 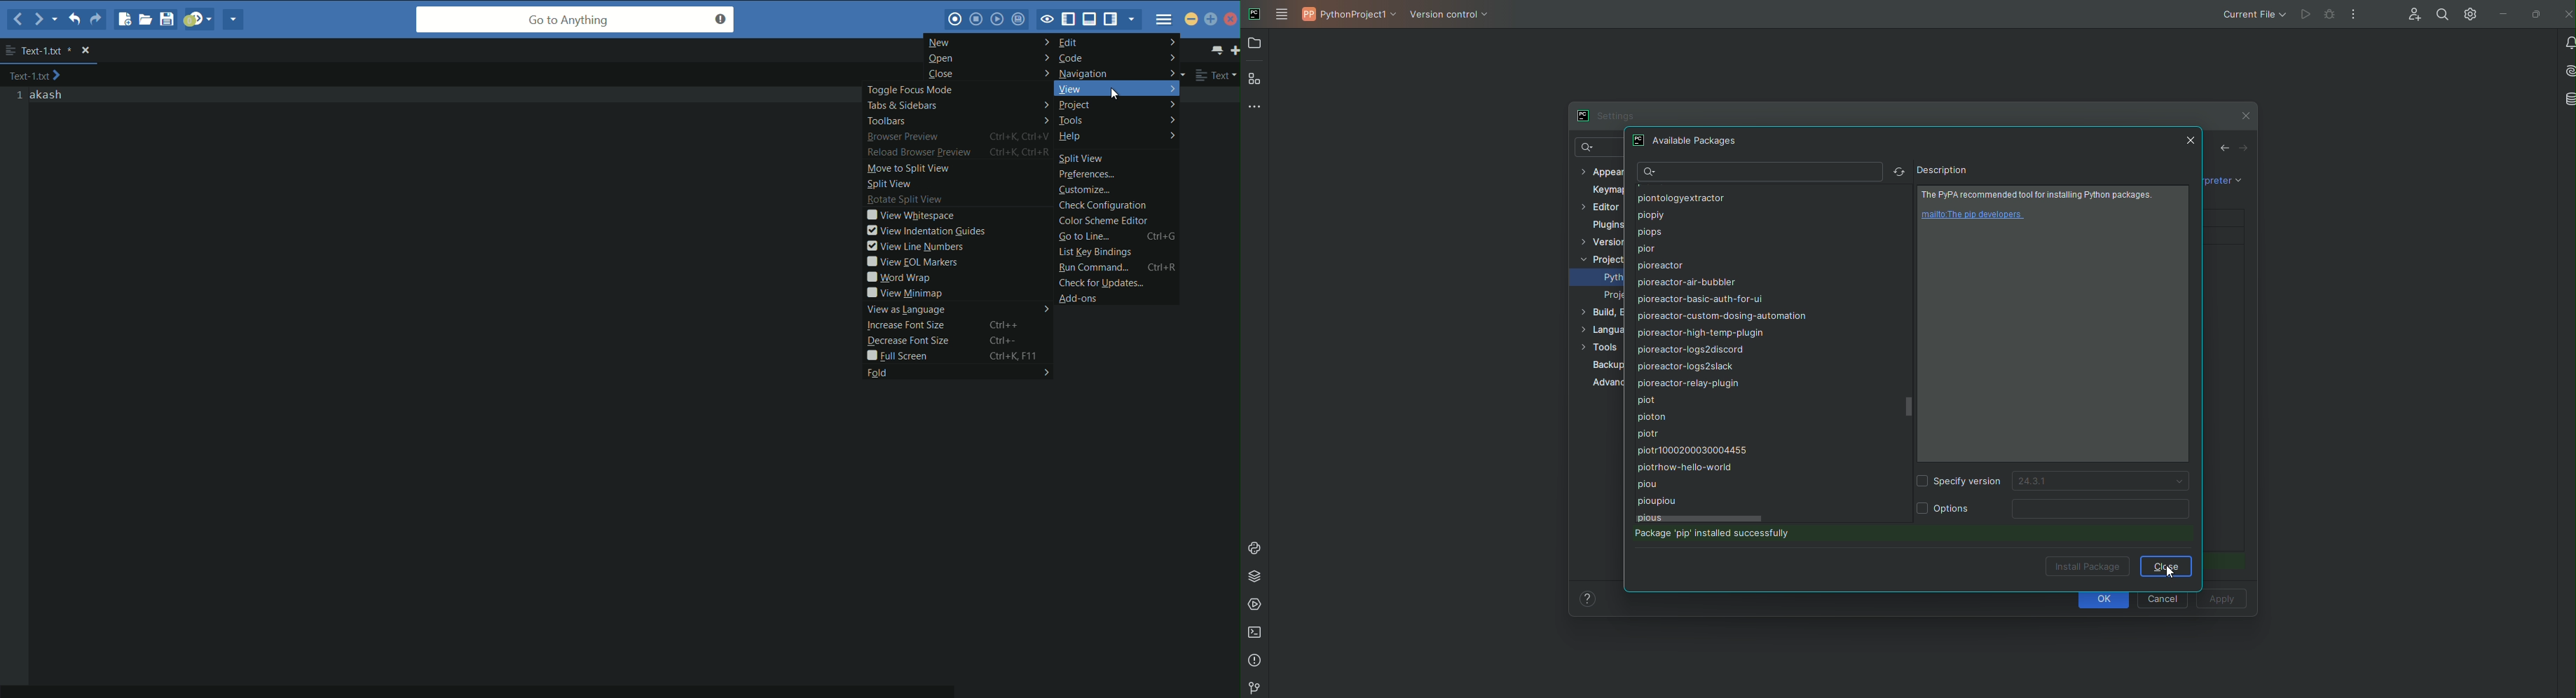 What do you see at coordinates (1231, 19) in the screenshot?
I see `Close` at bounding box center [1231, 19].